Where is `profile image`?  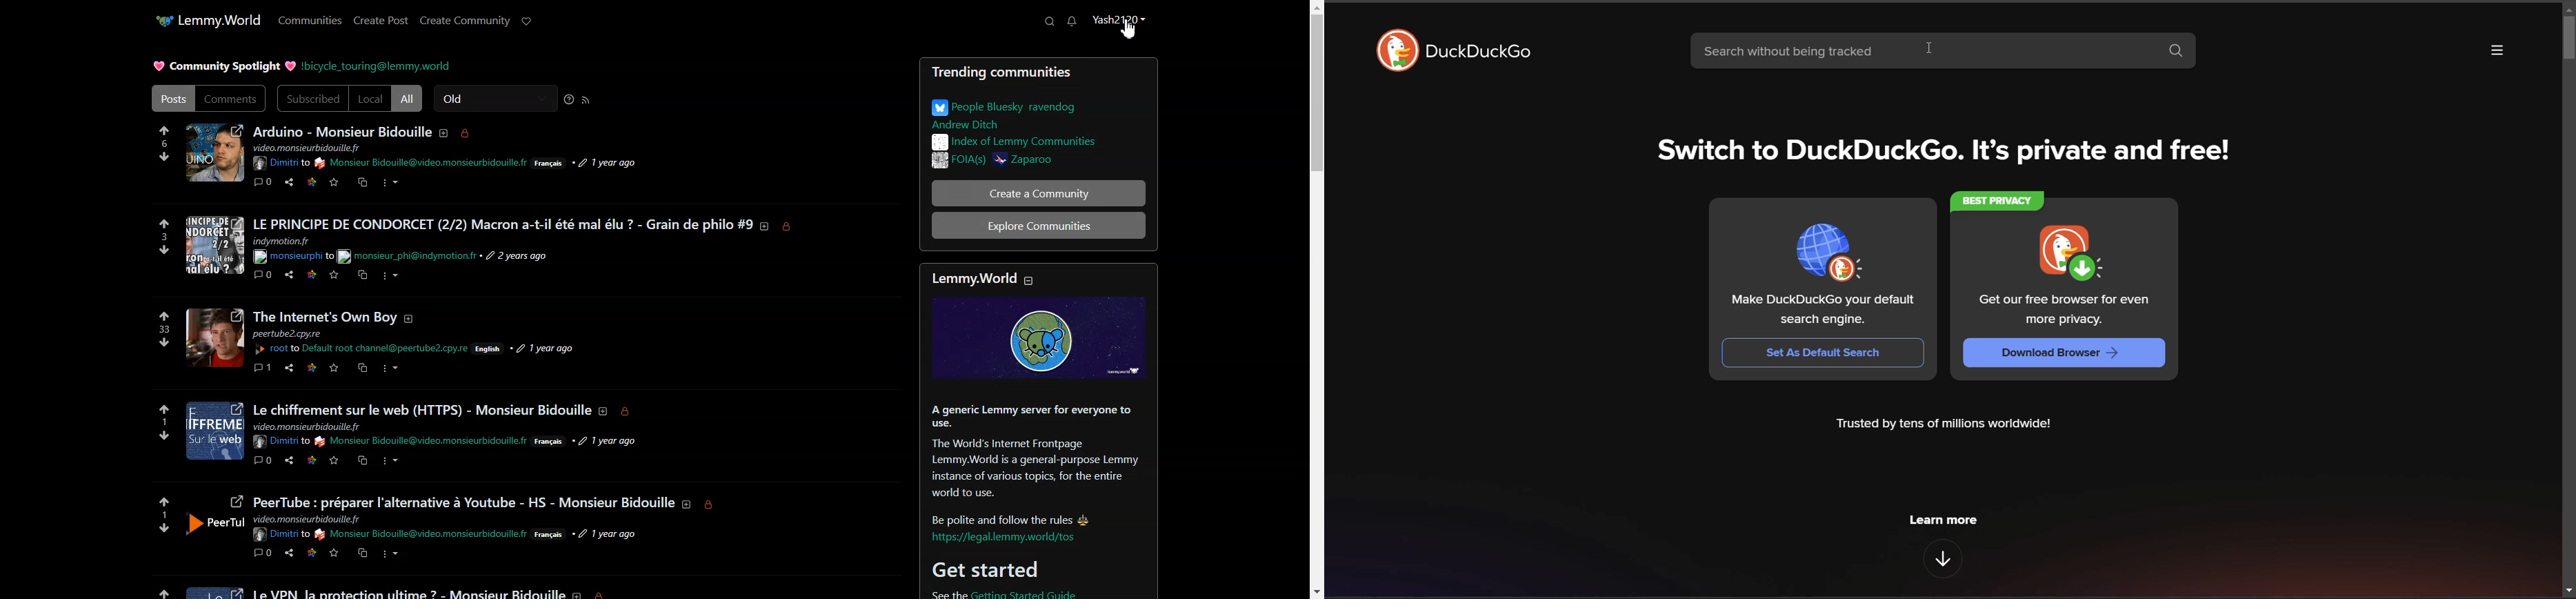
profile image is located at coordinates (214, 520).